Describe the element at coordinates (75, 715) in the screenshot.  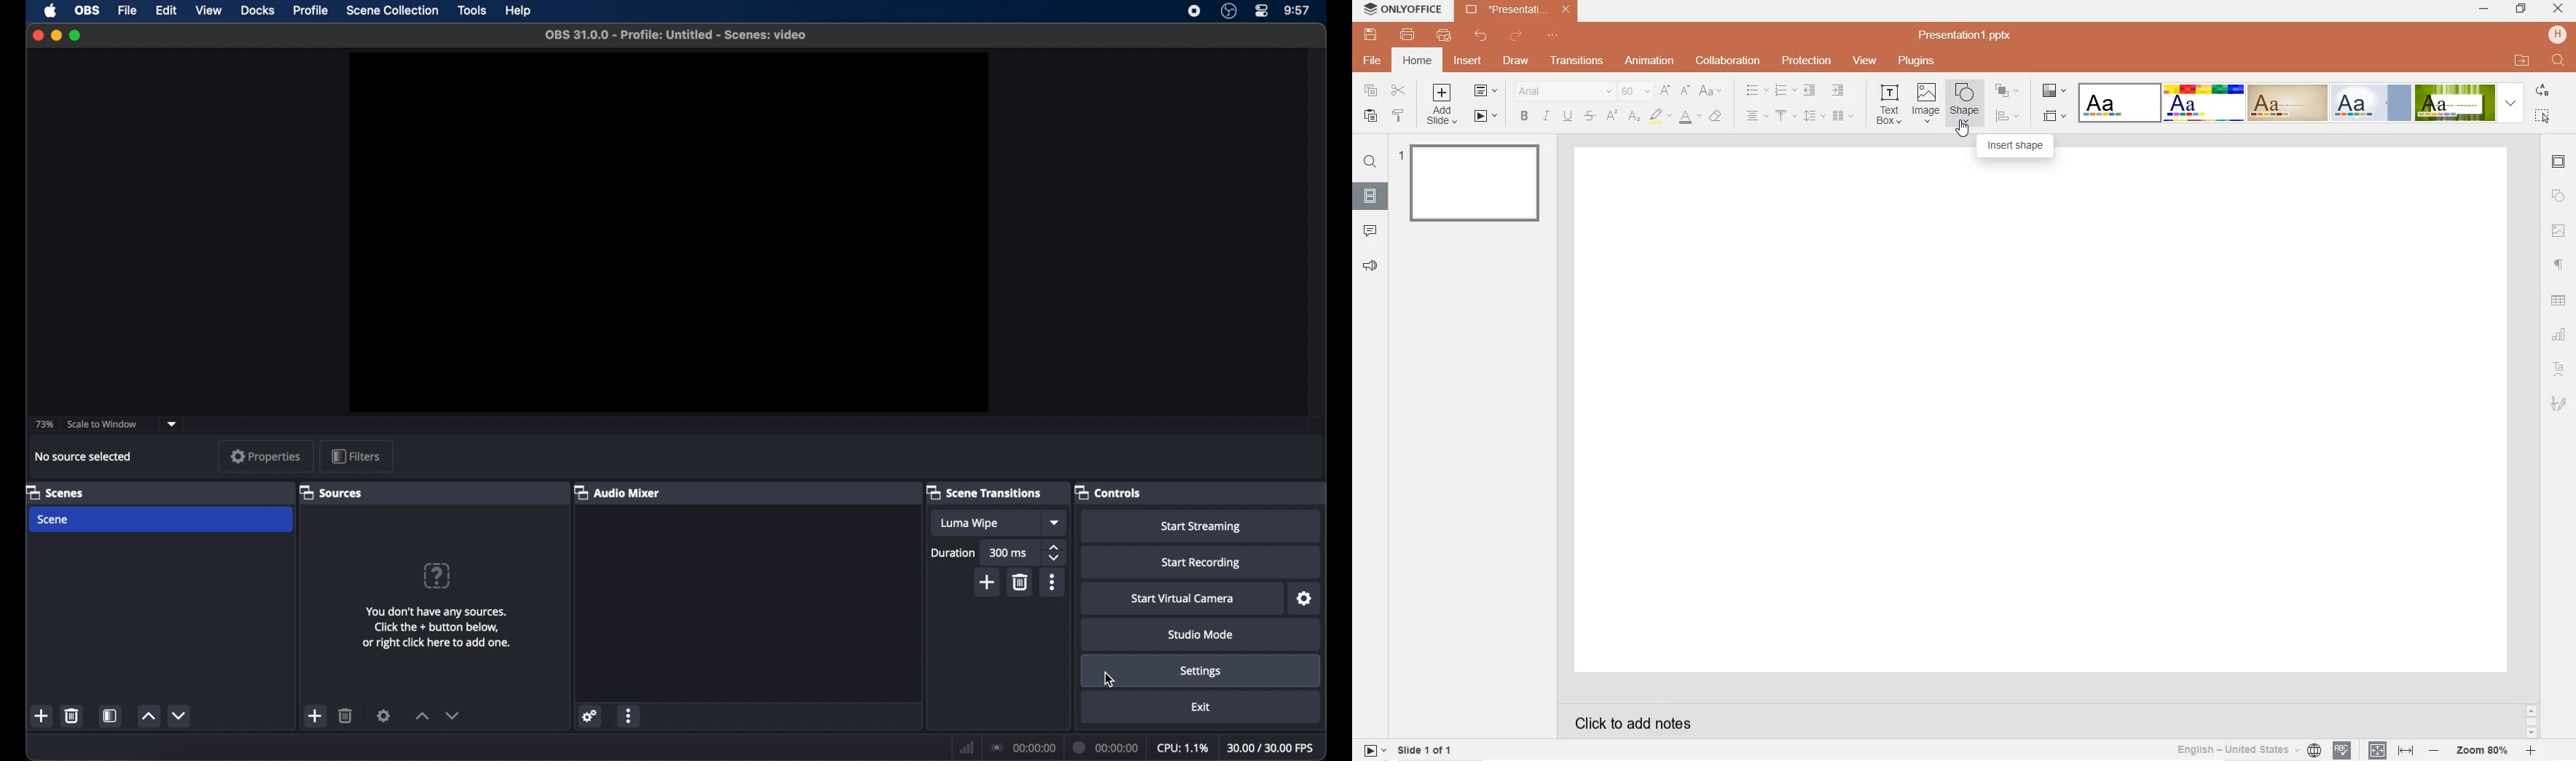
I see `delete` at that location.